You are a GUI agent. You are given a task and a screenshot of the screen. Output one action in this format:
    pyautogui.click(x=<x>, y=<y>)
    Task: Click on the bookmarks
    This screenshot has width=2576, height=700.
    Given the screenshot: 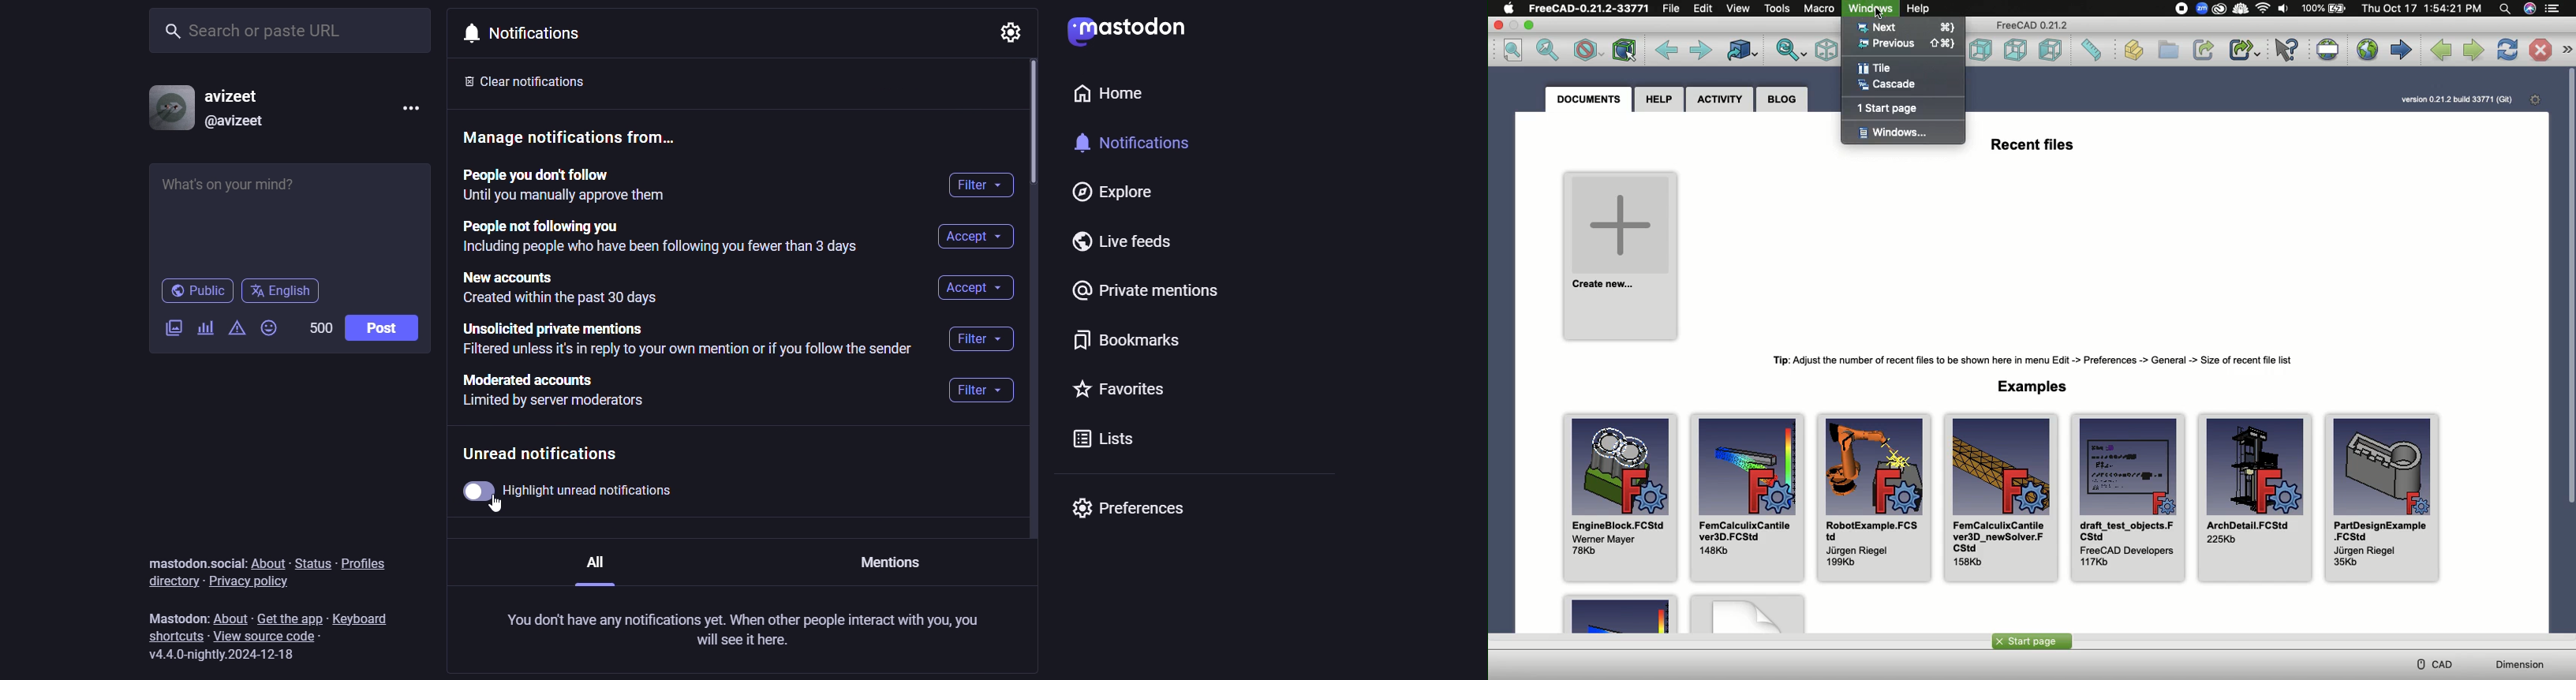 What is the action you would take?
    pyautogui.click(x=1123, y=346)
    